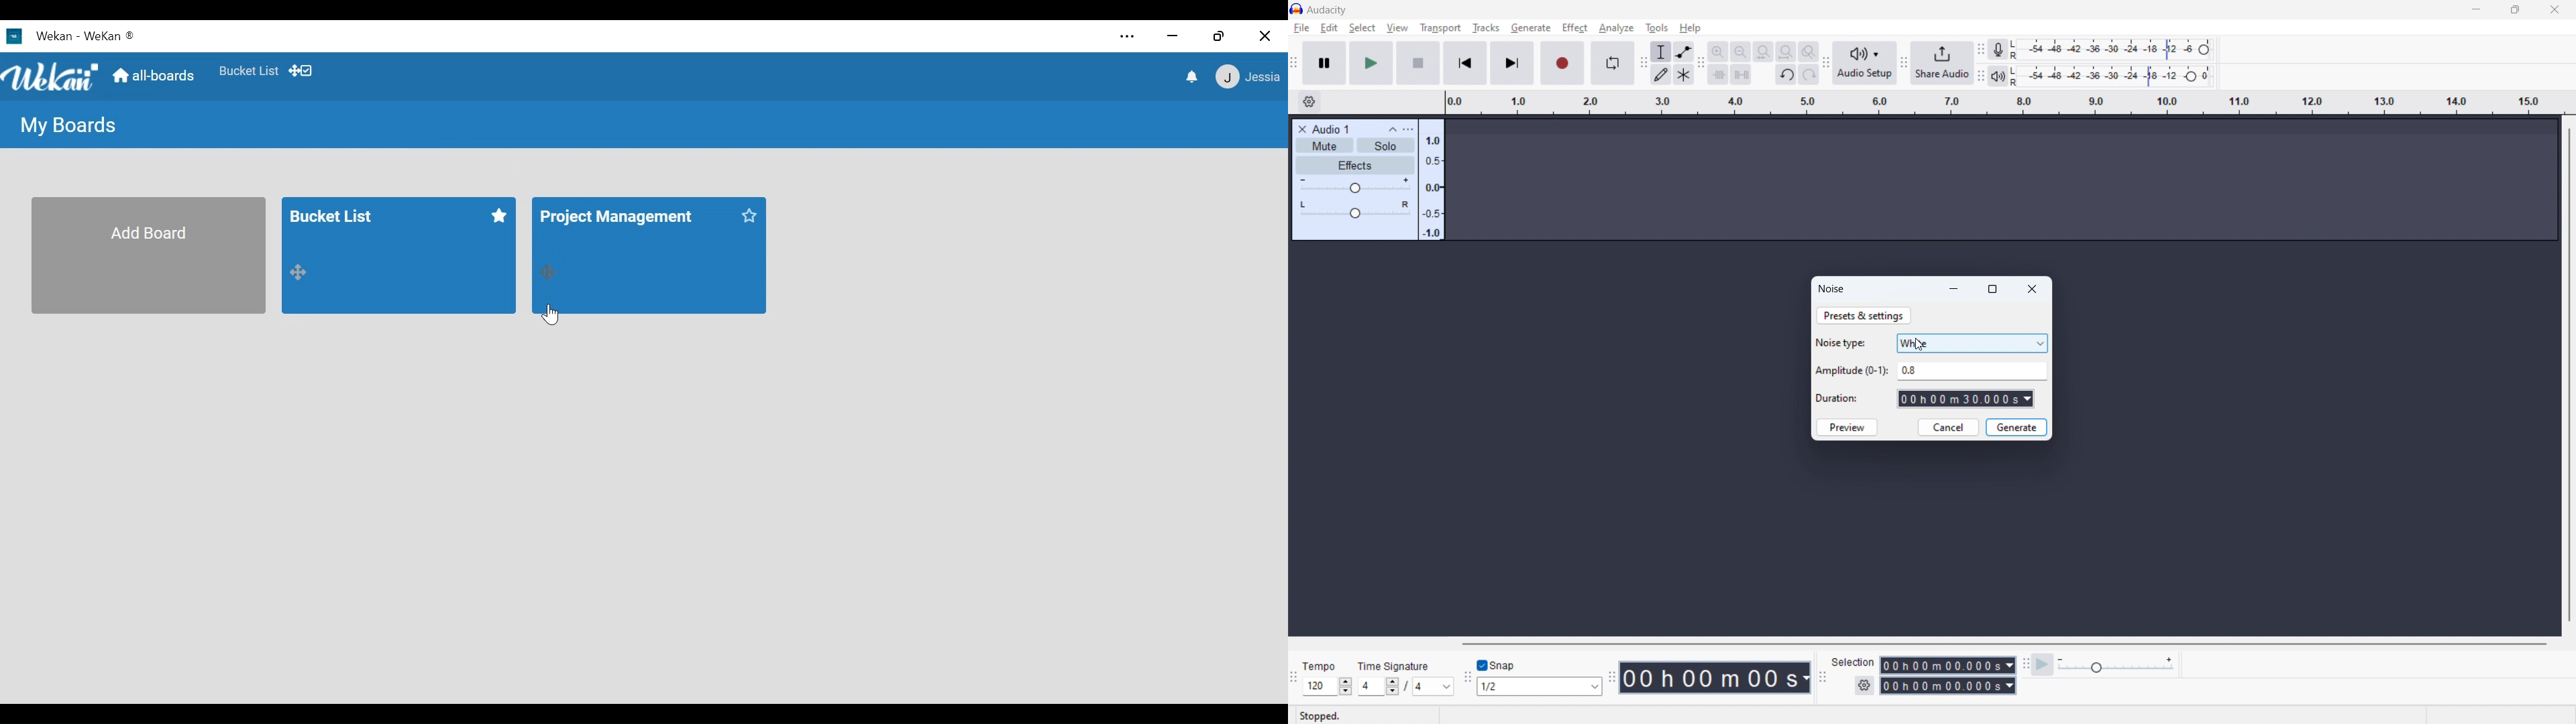 Image resolution: width=2576 pixels, height=728 pixels. I want to click on end time, so click(1947, 685).